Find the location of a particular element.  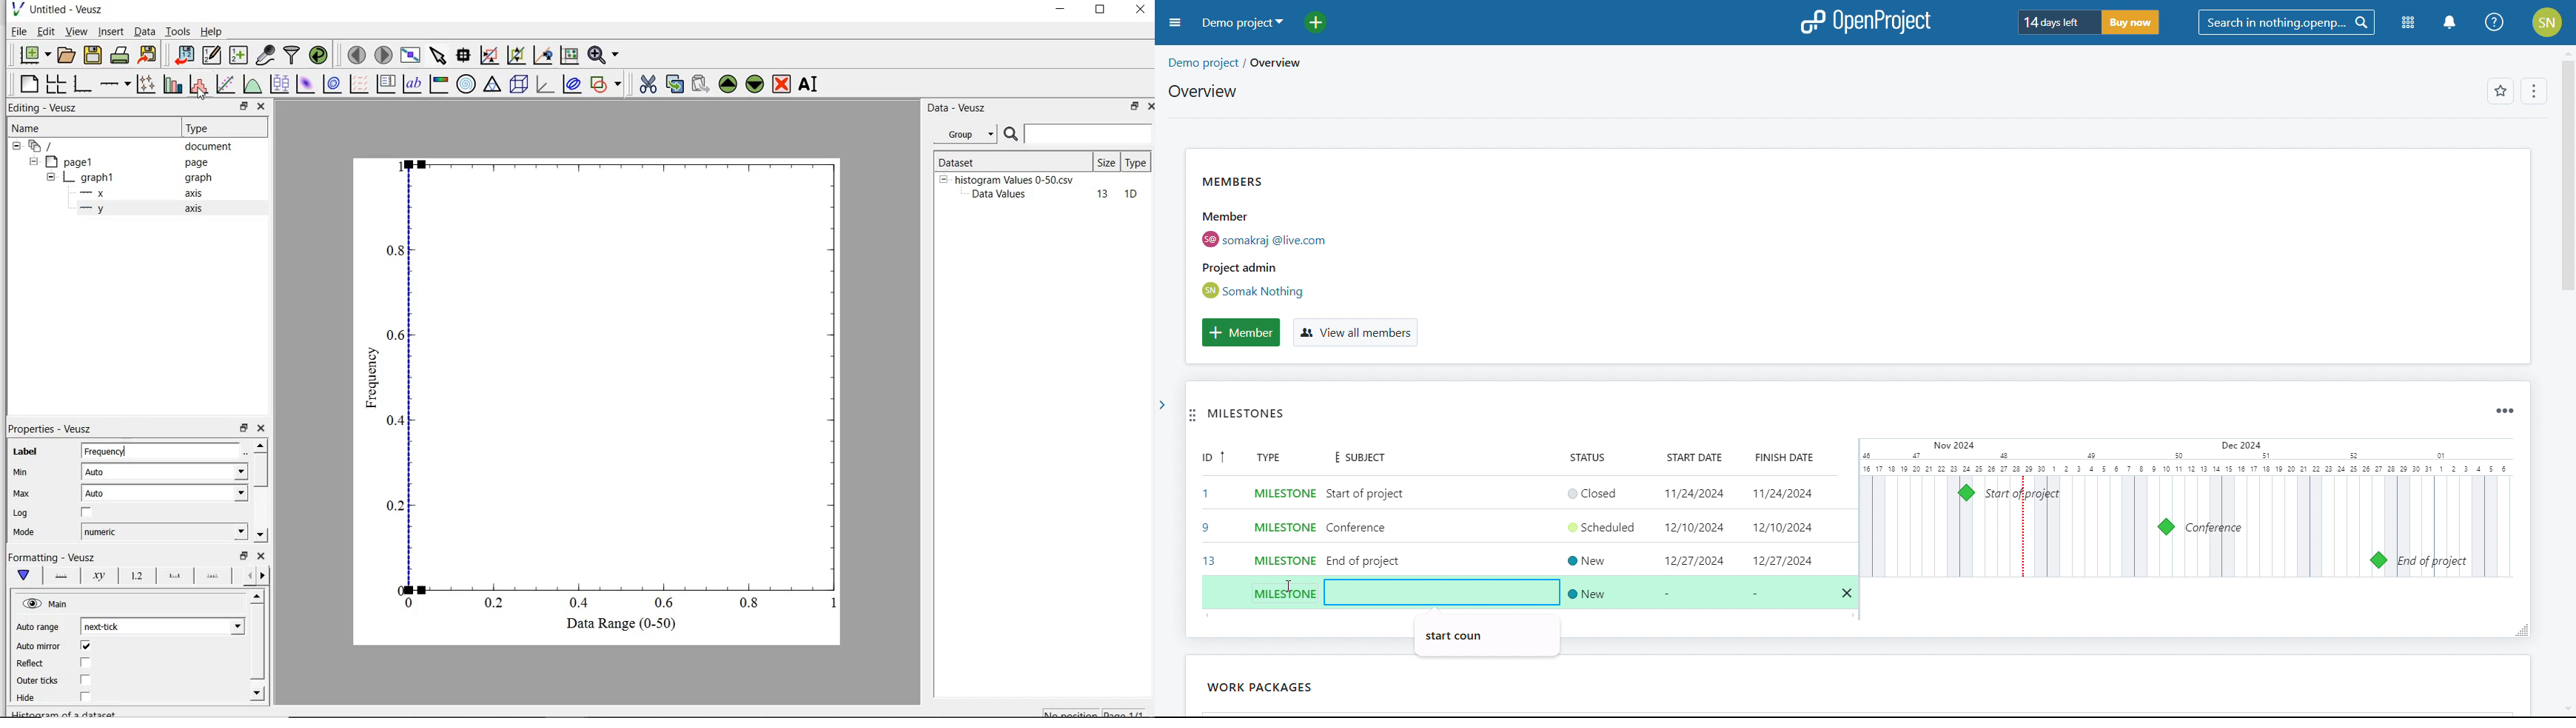

restore down is located at coordinates (1131, 107).